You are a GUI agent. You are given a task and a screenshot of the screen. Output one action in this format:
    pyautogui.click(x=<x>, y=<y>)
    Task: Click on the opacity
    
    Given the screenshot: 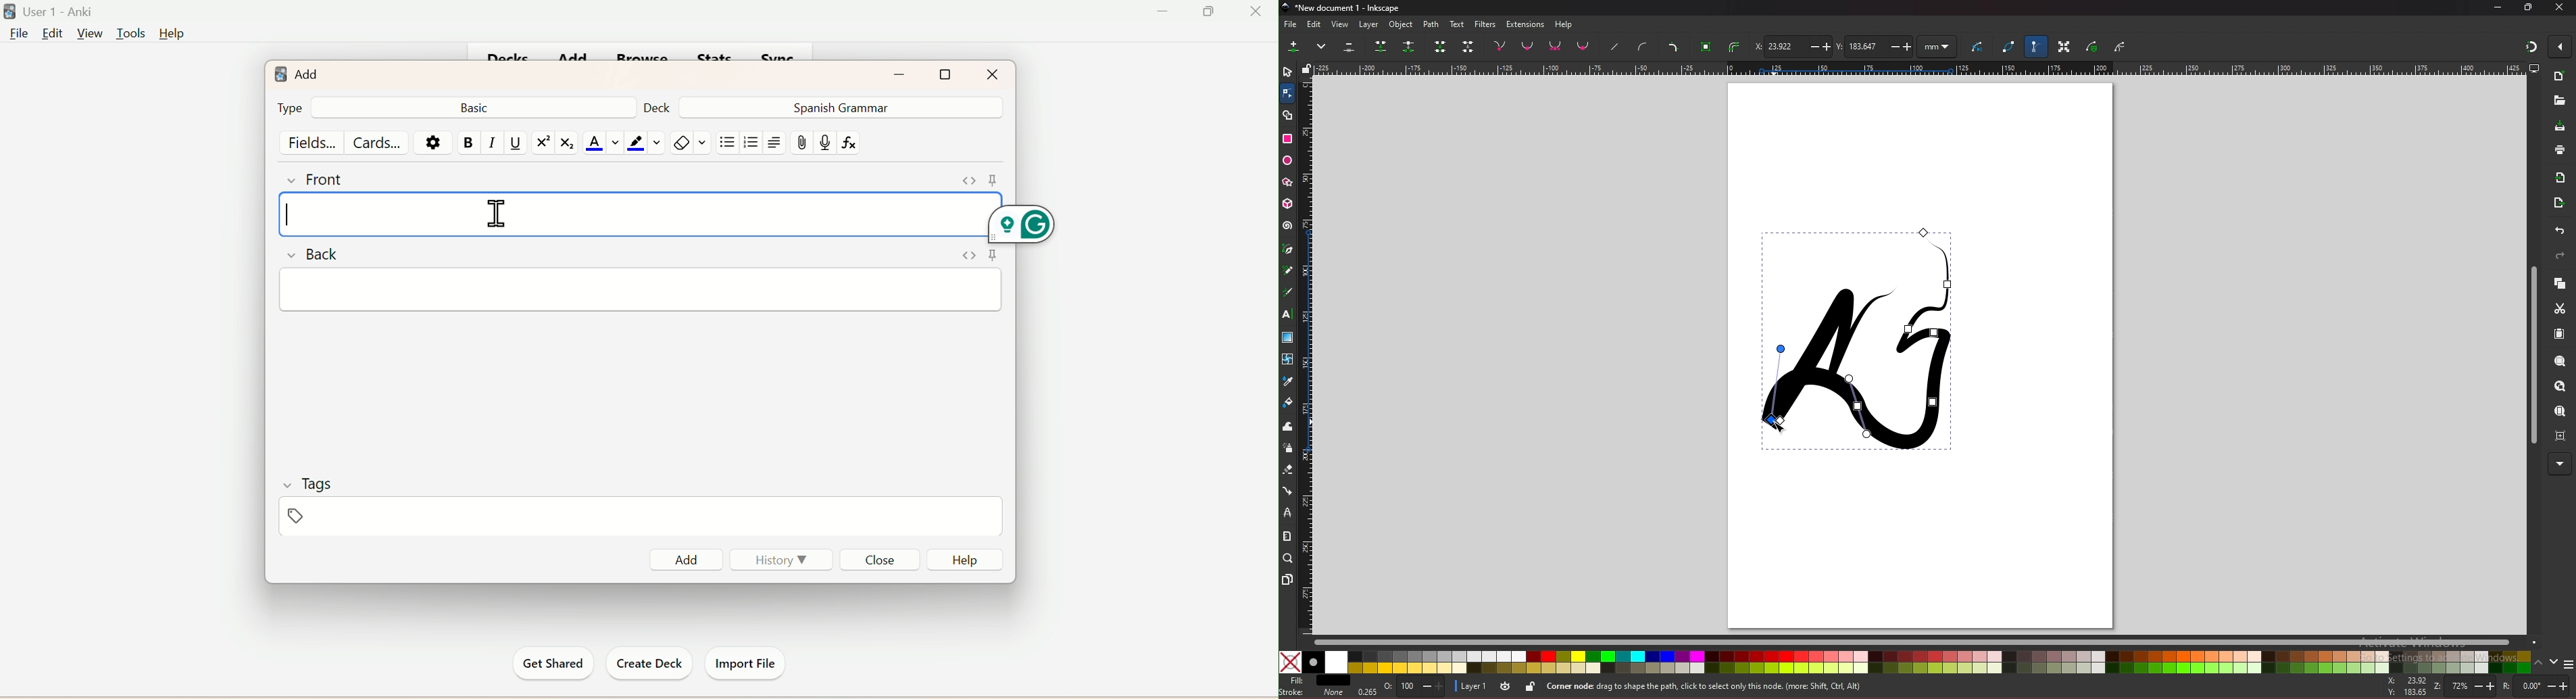 What is the action you would take?
    pyautogui.click(x=1414, y=687)
    